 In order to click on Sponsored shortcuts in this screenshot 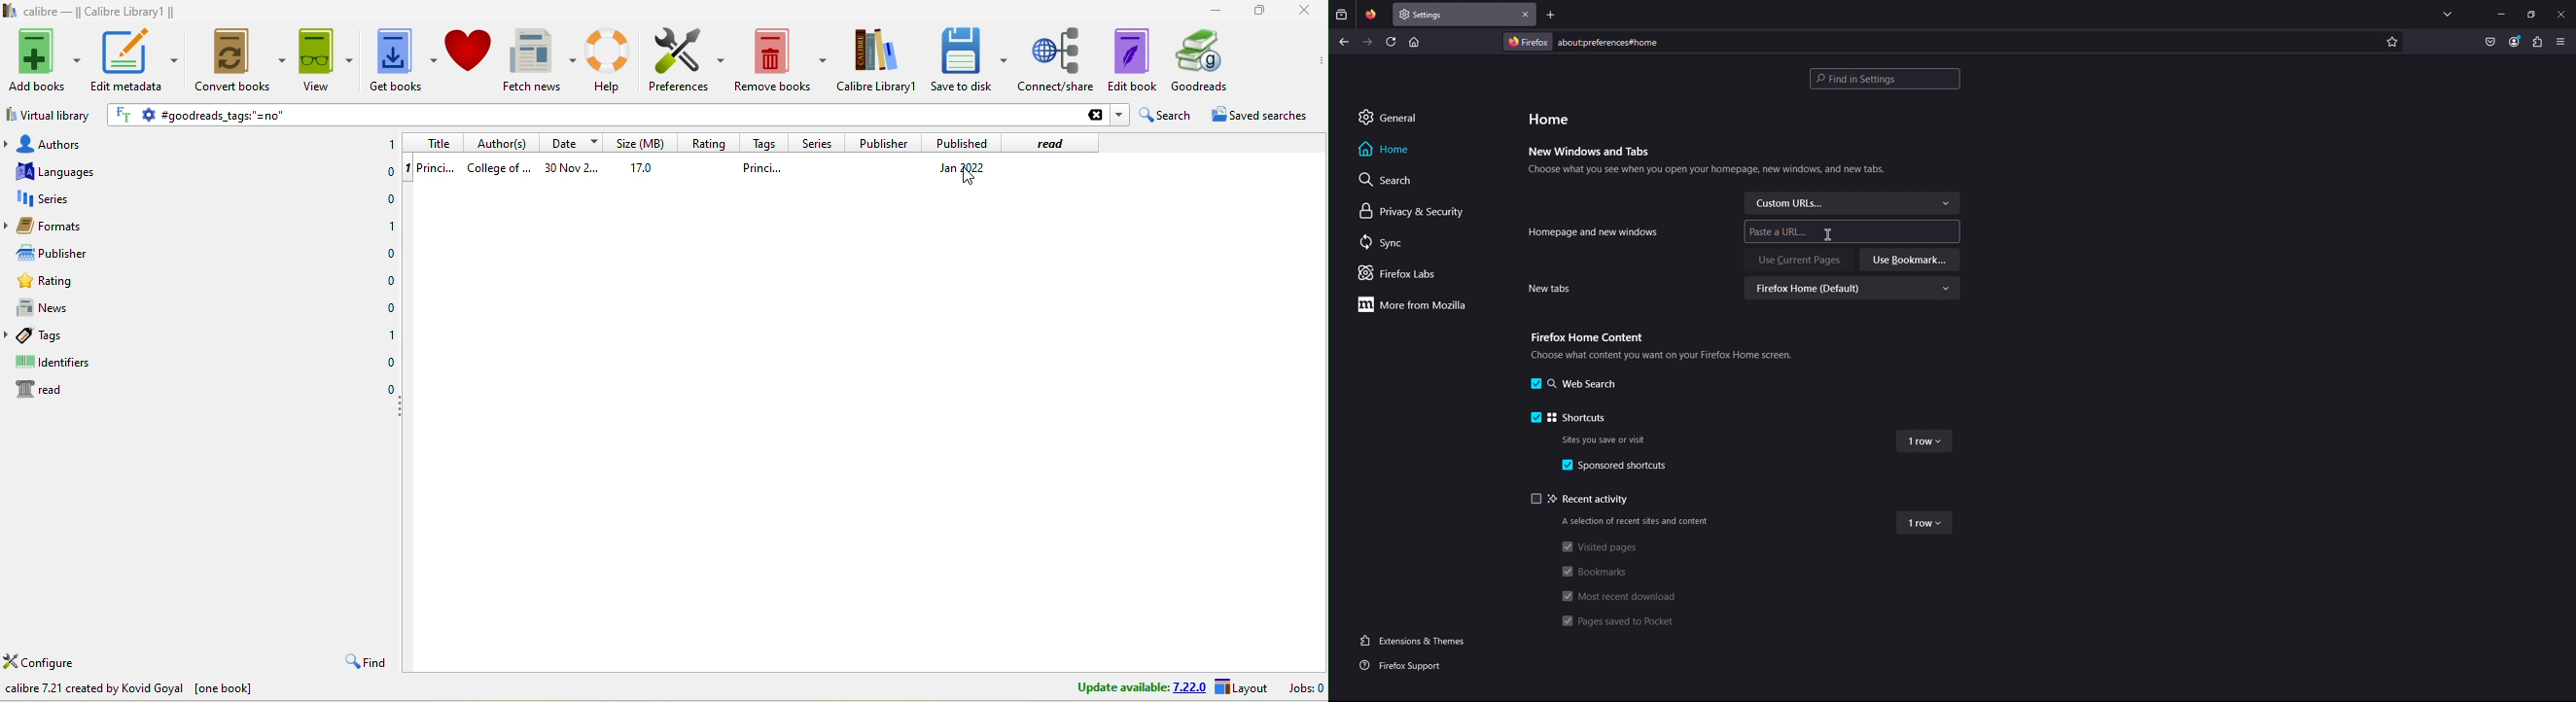, I will do `click(1618, 467)`.